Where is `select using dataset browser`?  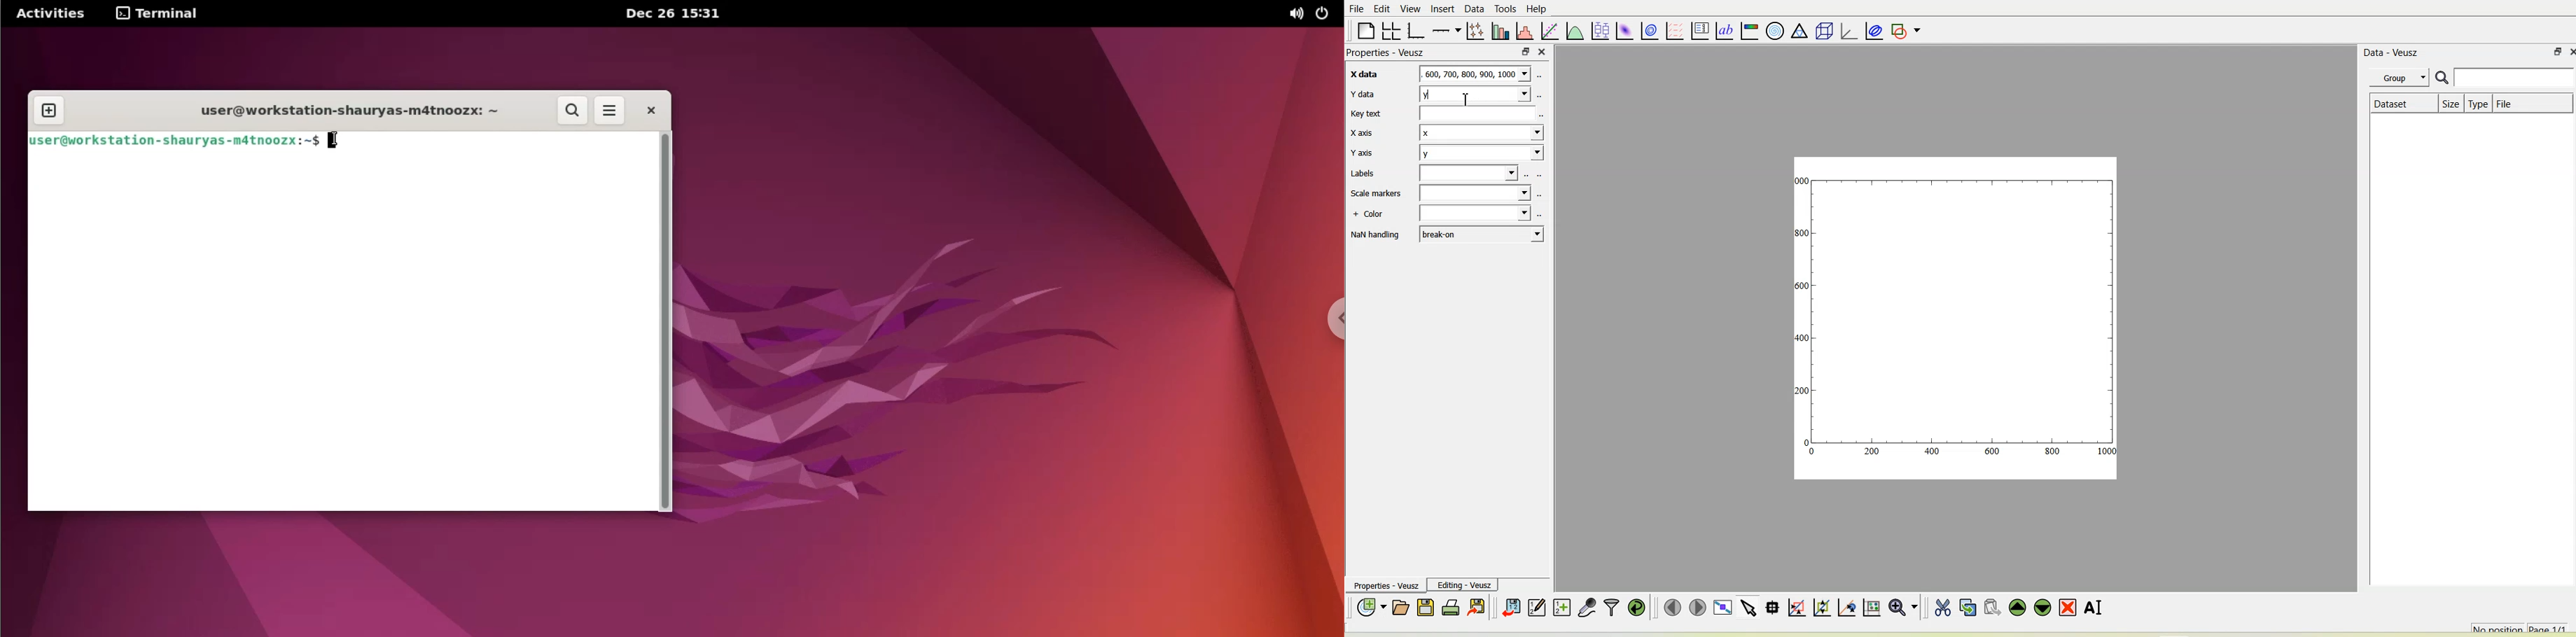 select using dataset browser is located at coordinates (1539, 95).